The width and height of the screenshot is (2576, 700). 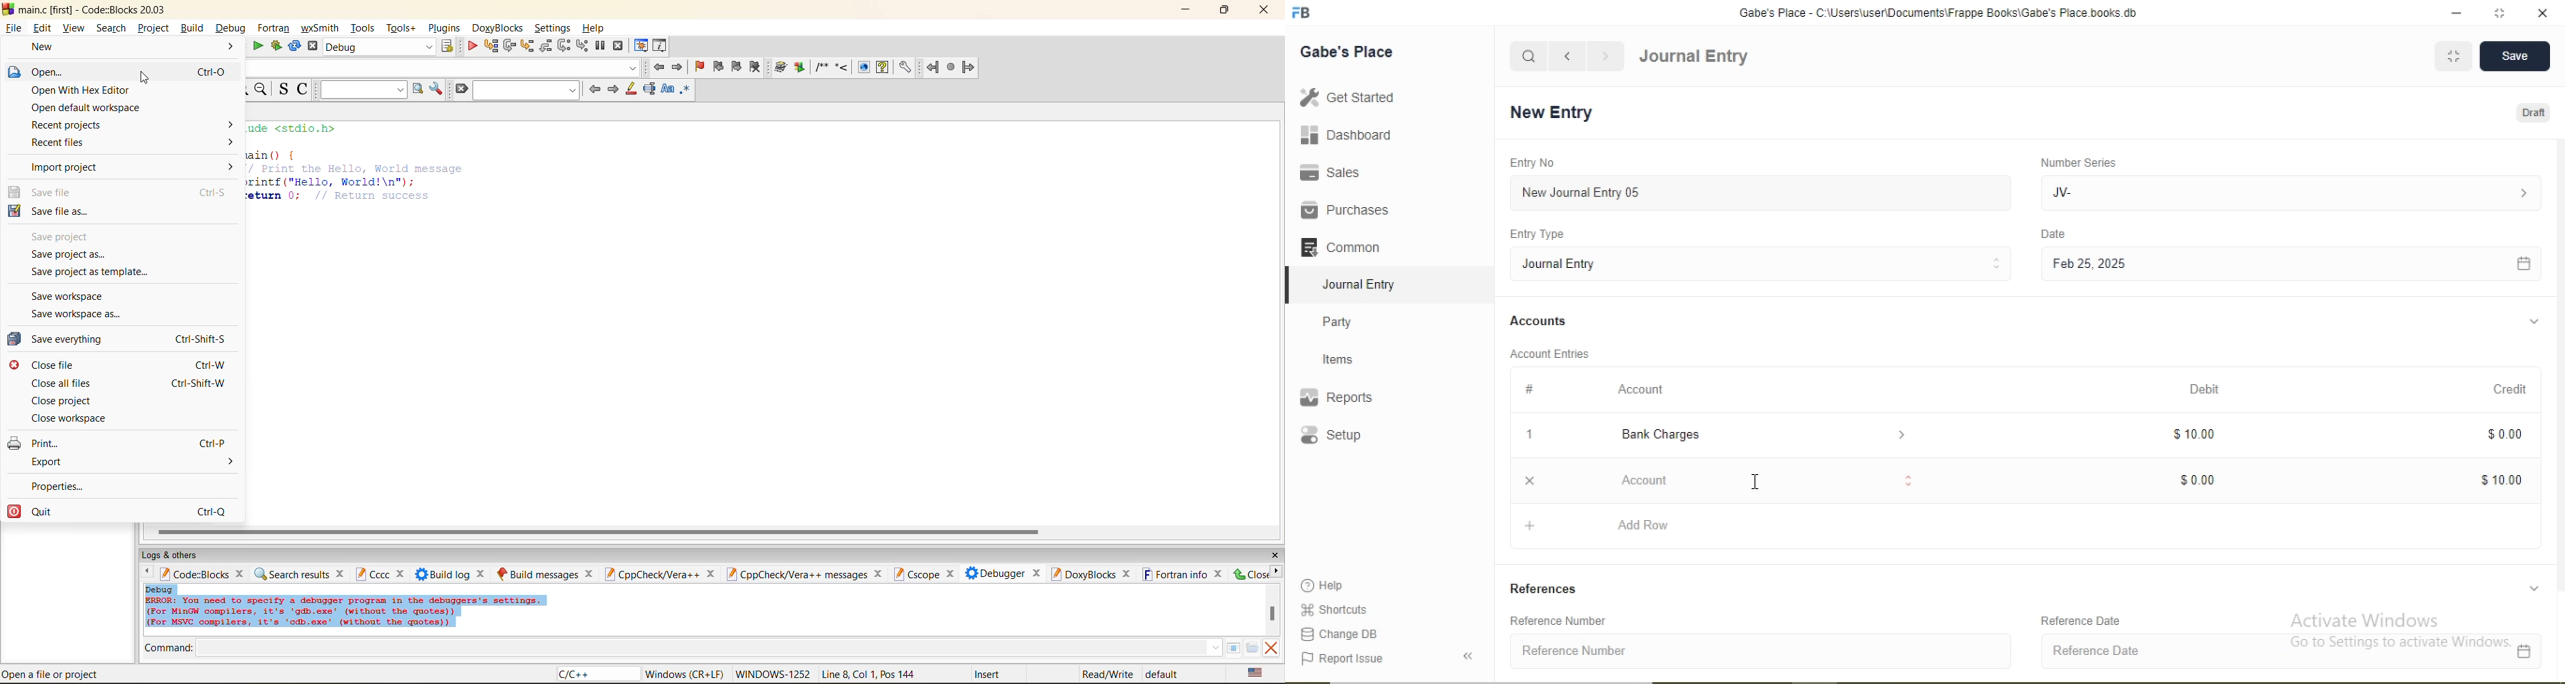 I want to click on JV-, so click(x=2288, y=191).